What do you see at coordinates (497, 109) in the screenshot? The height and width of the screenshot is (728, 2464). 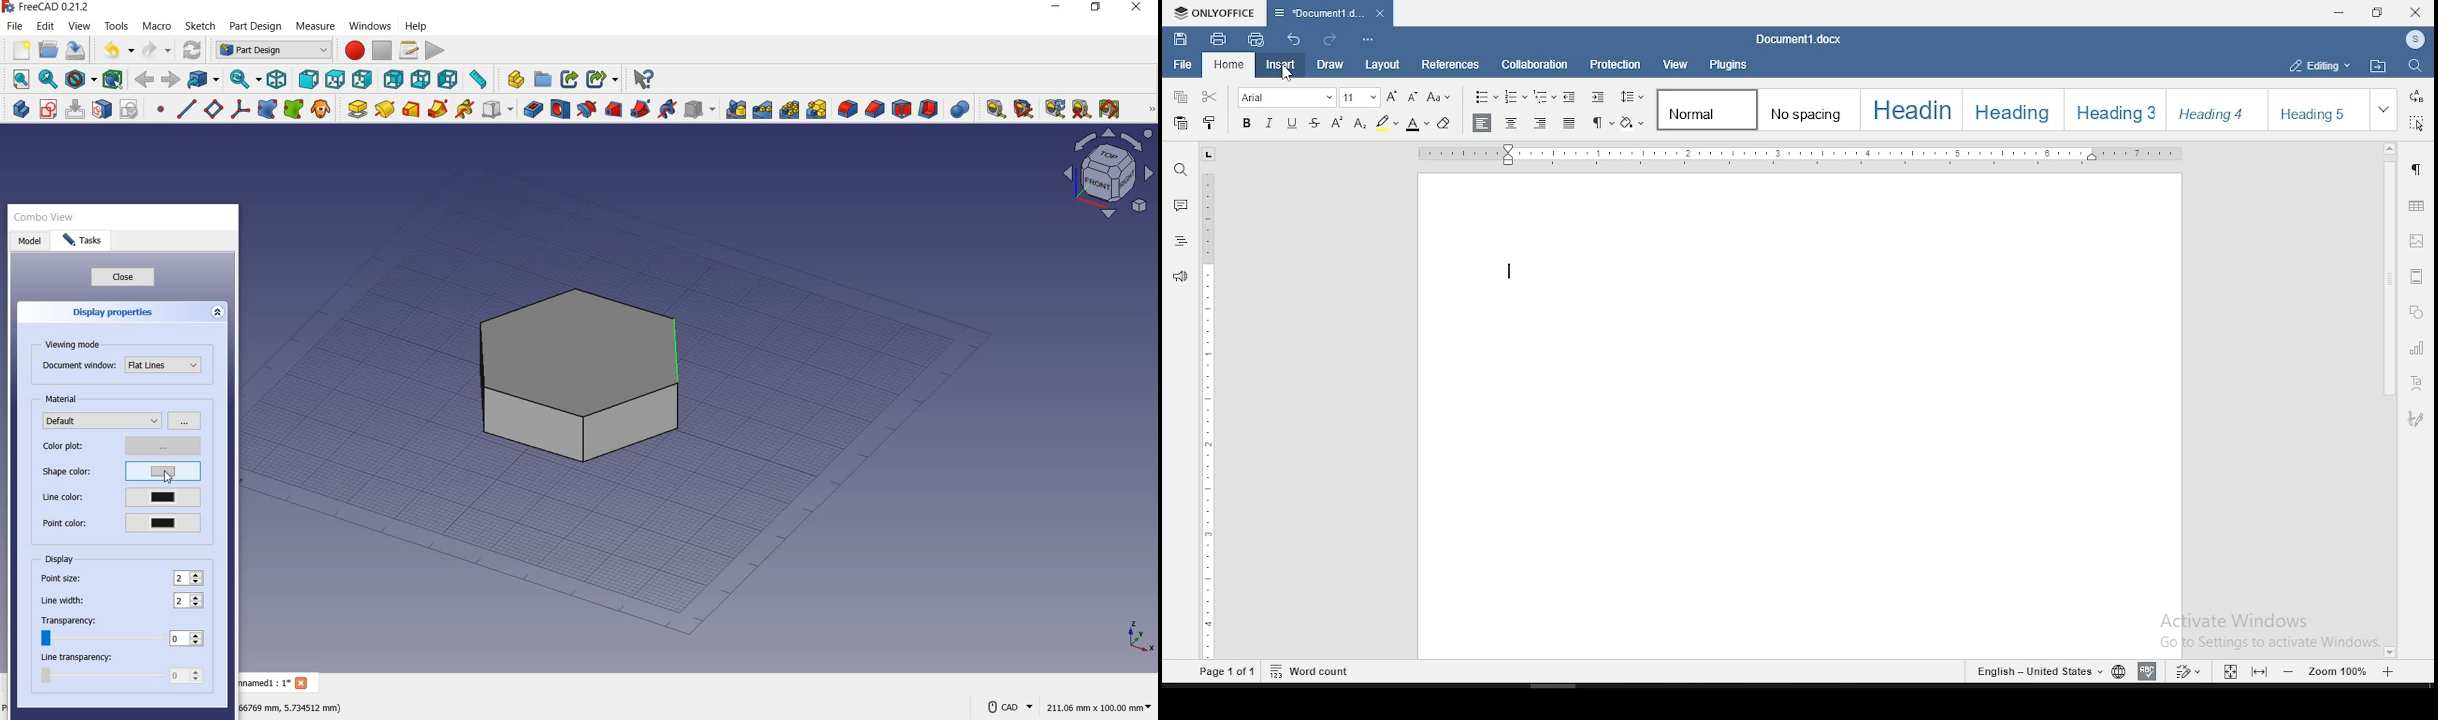 I see `create an additive primitive` at bounding box center [497, 109].